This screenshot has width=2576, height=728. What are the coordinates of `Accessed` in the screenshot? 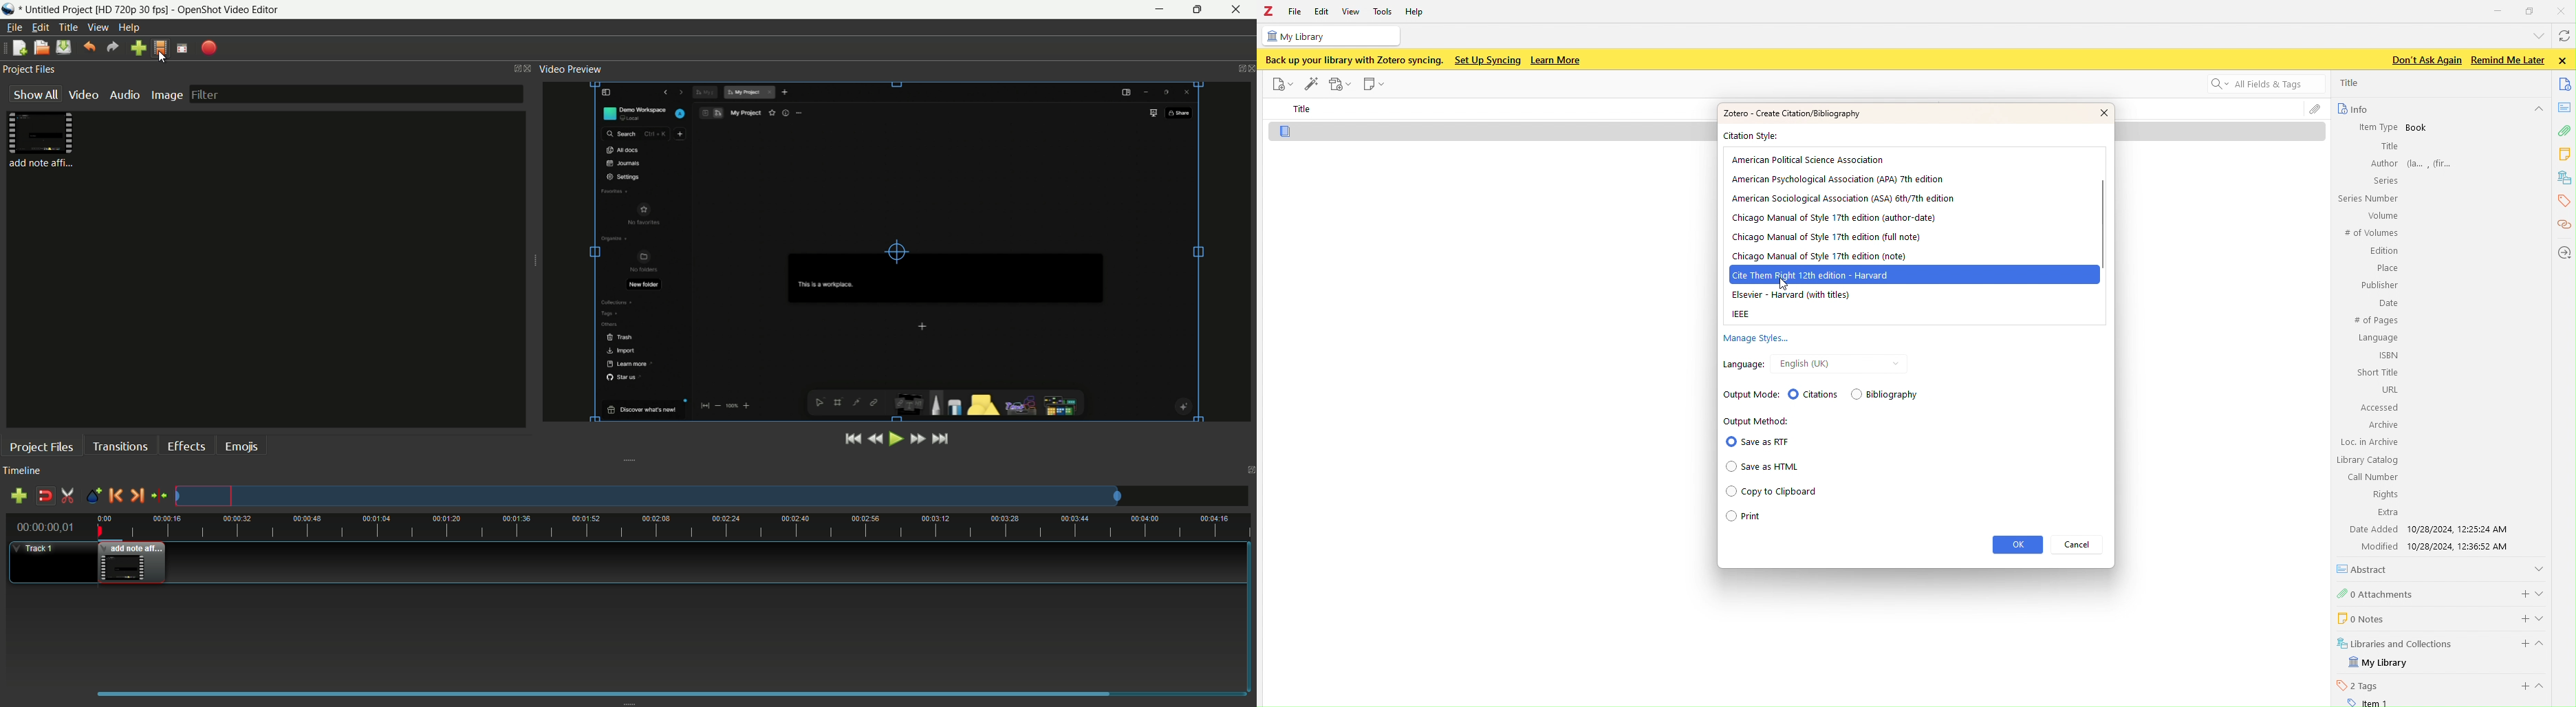 It's located at (2379, 408).